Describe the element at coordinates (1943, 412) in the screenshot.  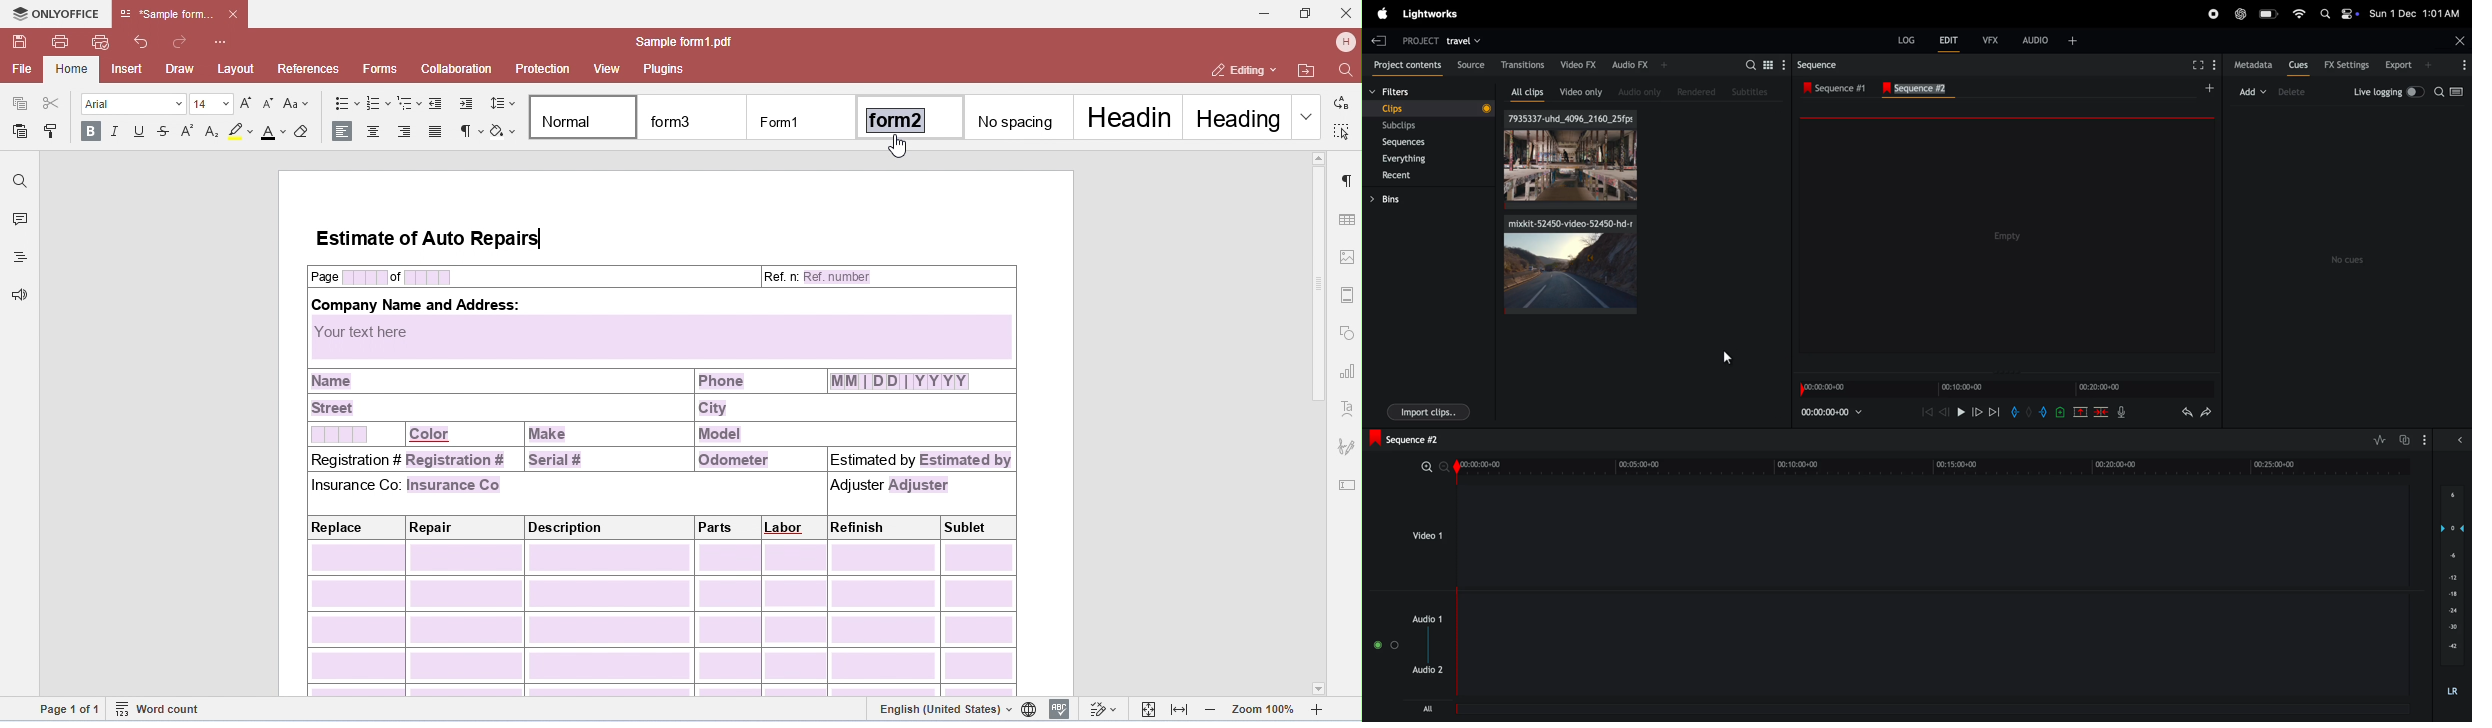
I see `next frame` at that location.